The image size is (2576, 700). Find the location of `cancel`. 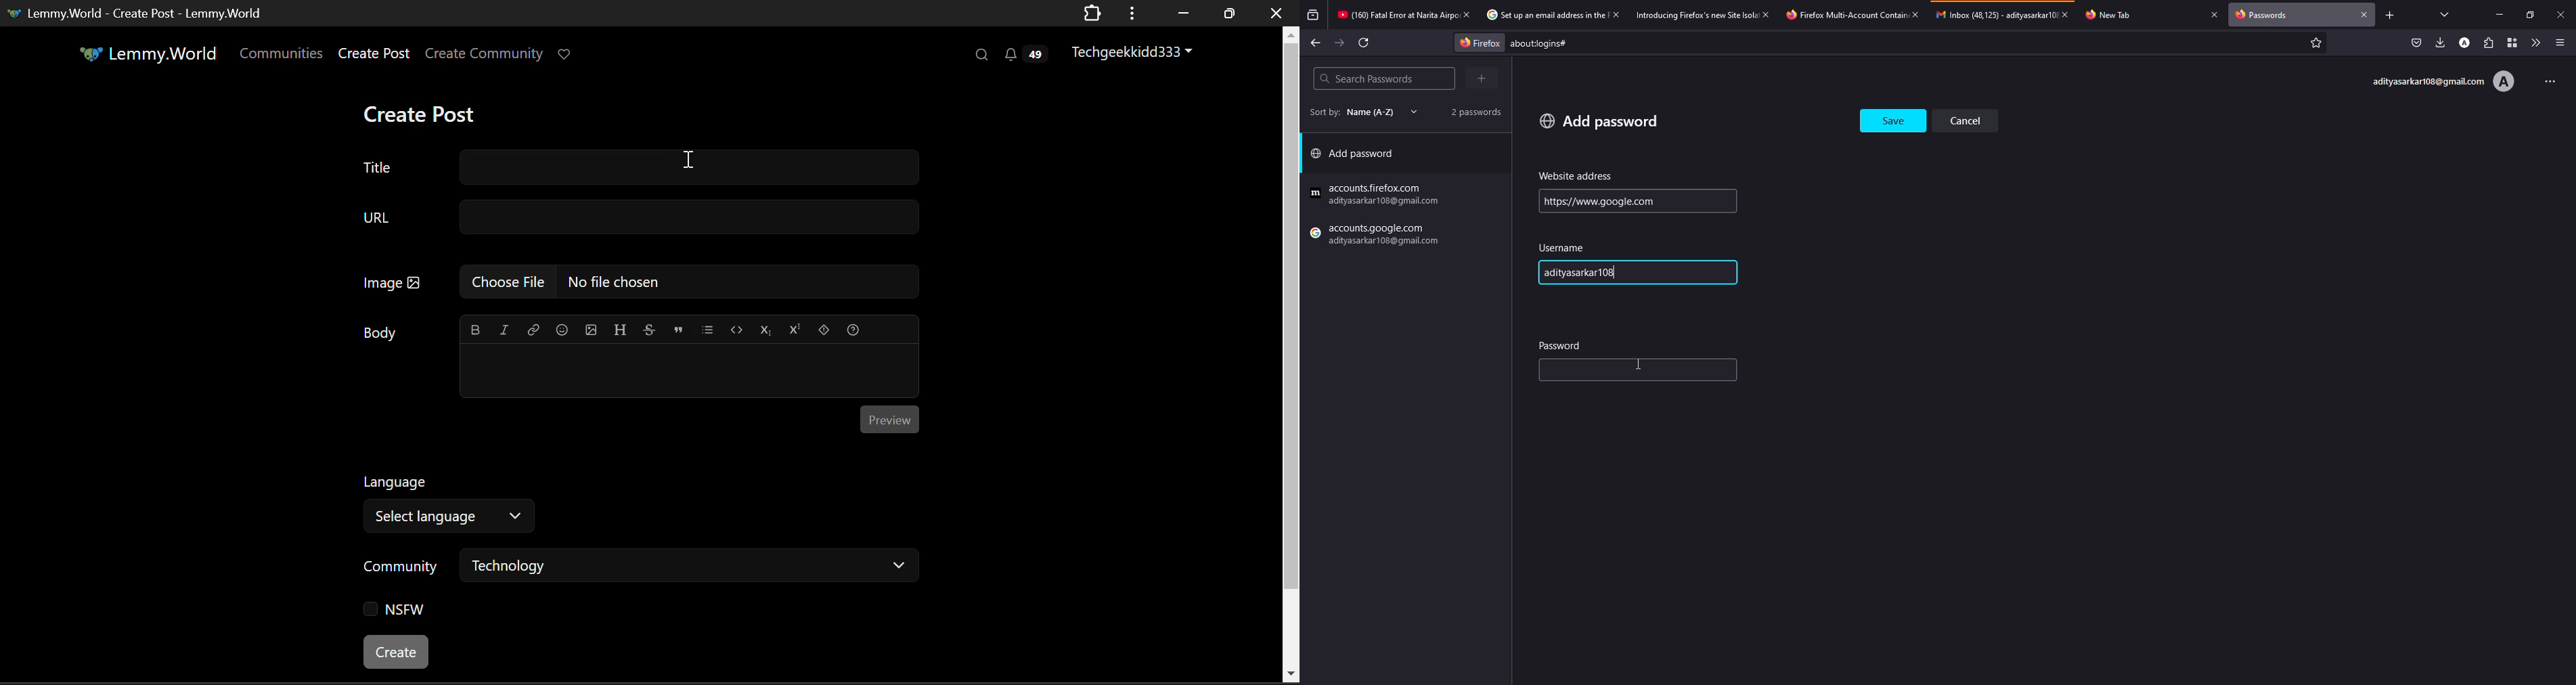

cancel is located at coordinates (1970, 120).